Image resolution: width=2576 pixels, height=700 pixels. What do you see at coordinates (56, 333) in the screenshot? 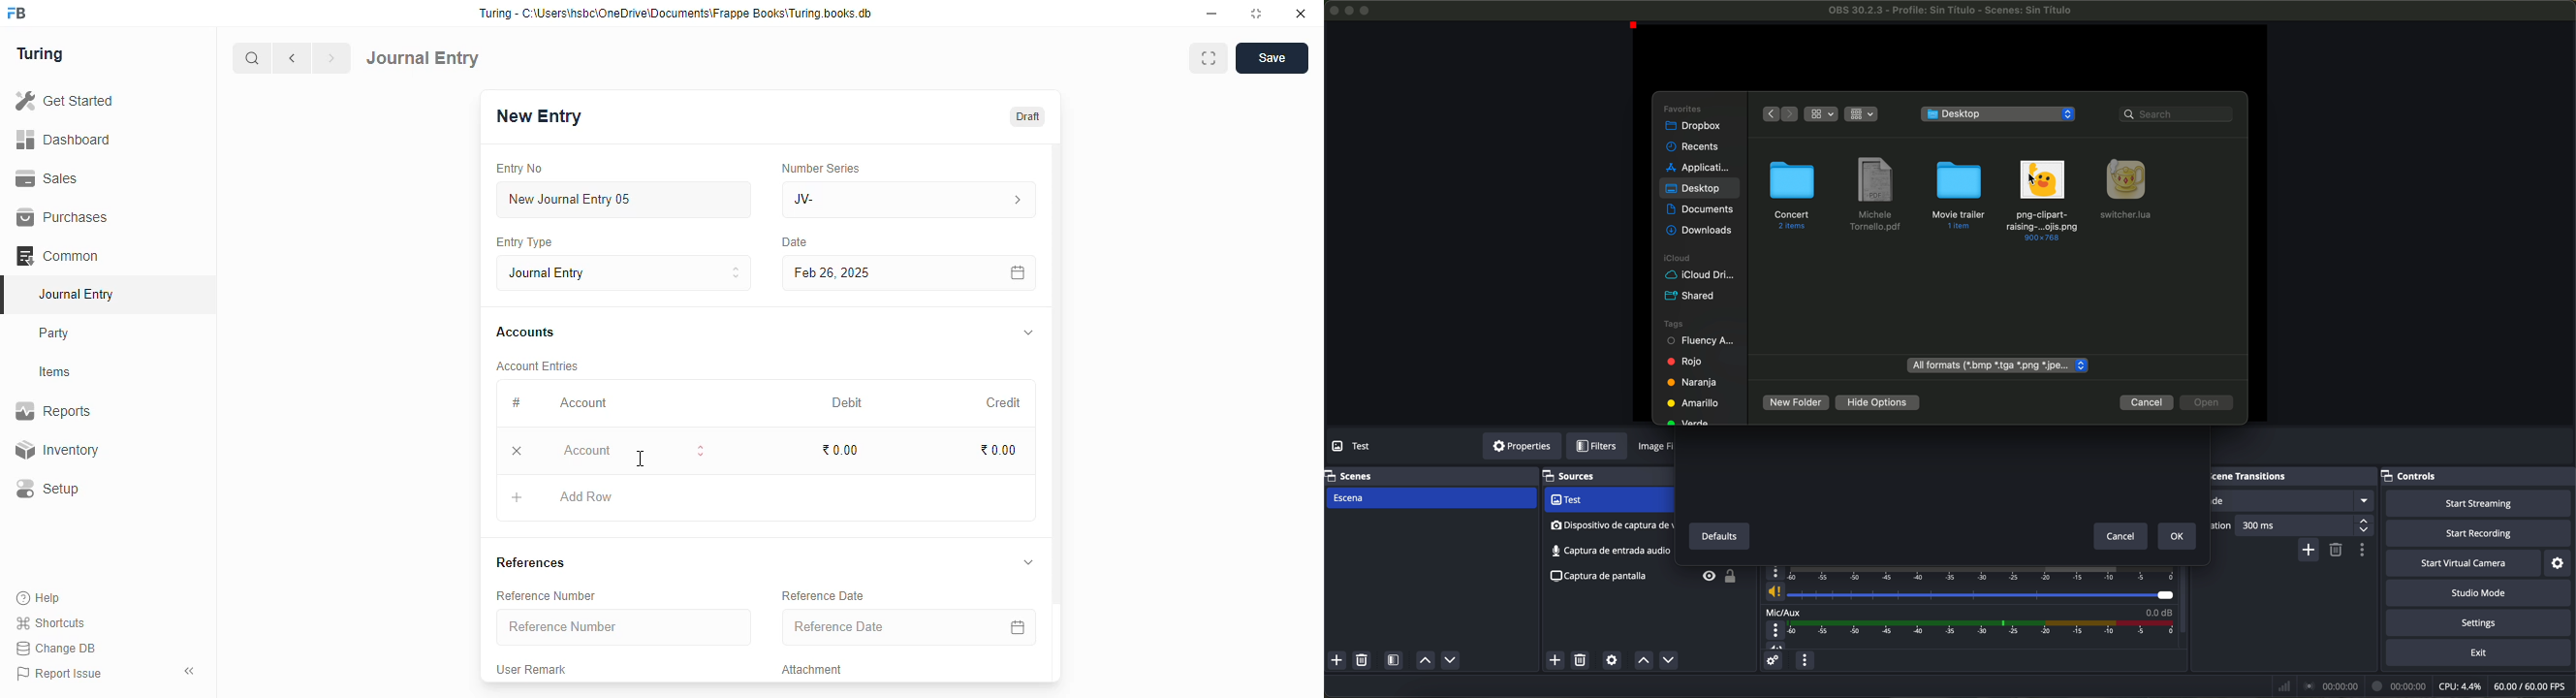
I see `party` at bounding box center [56, 333].